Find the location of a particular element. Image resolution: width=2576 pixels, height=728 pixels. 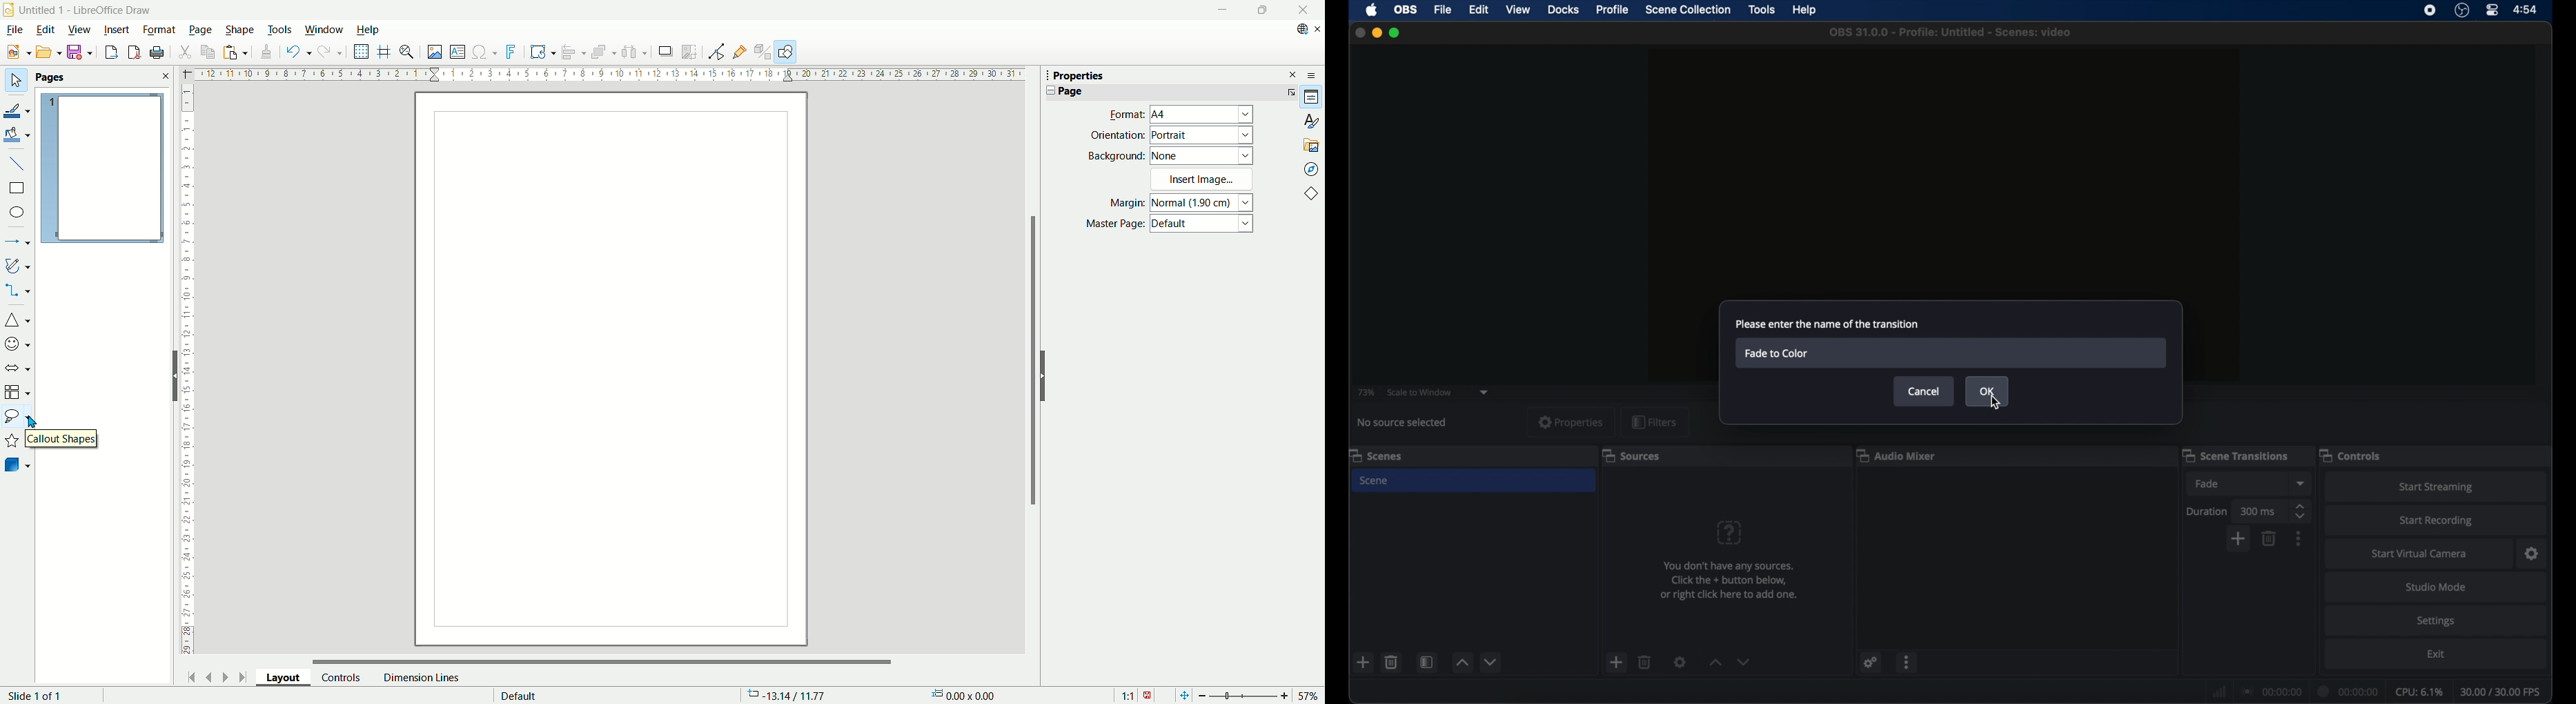

delete is located at coordinates (1391, 662).